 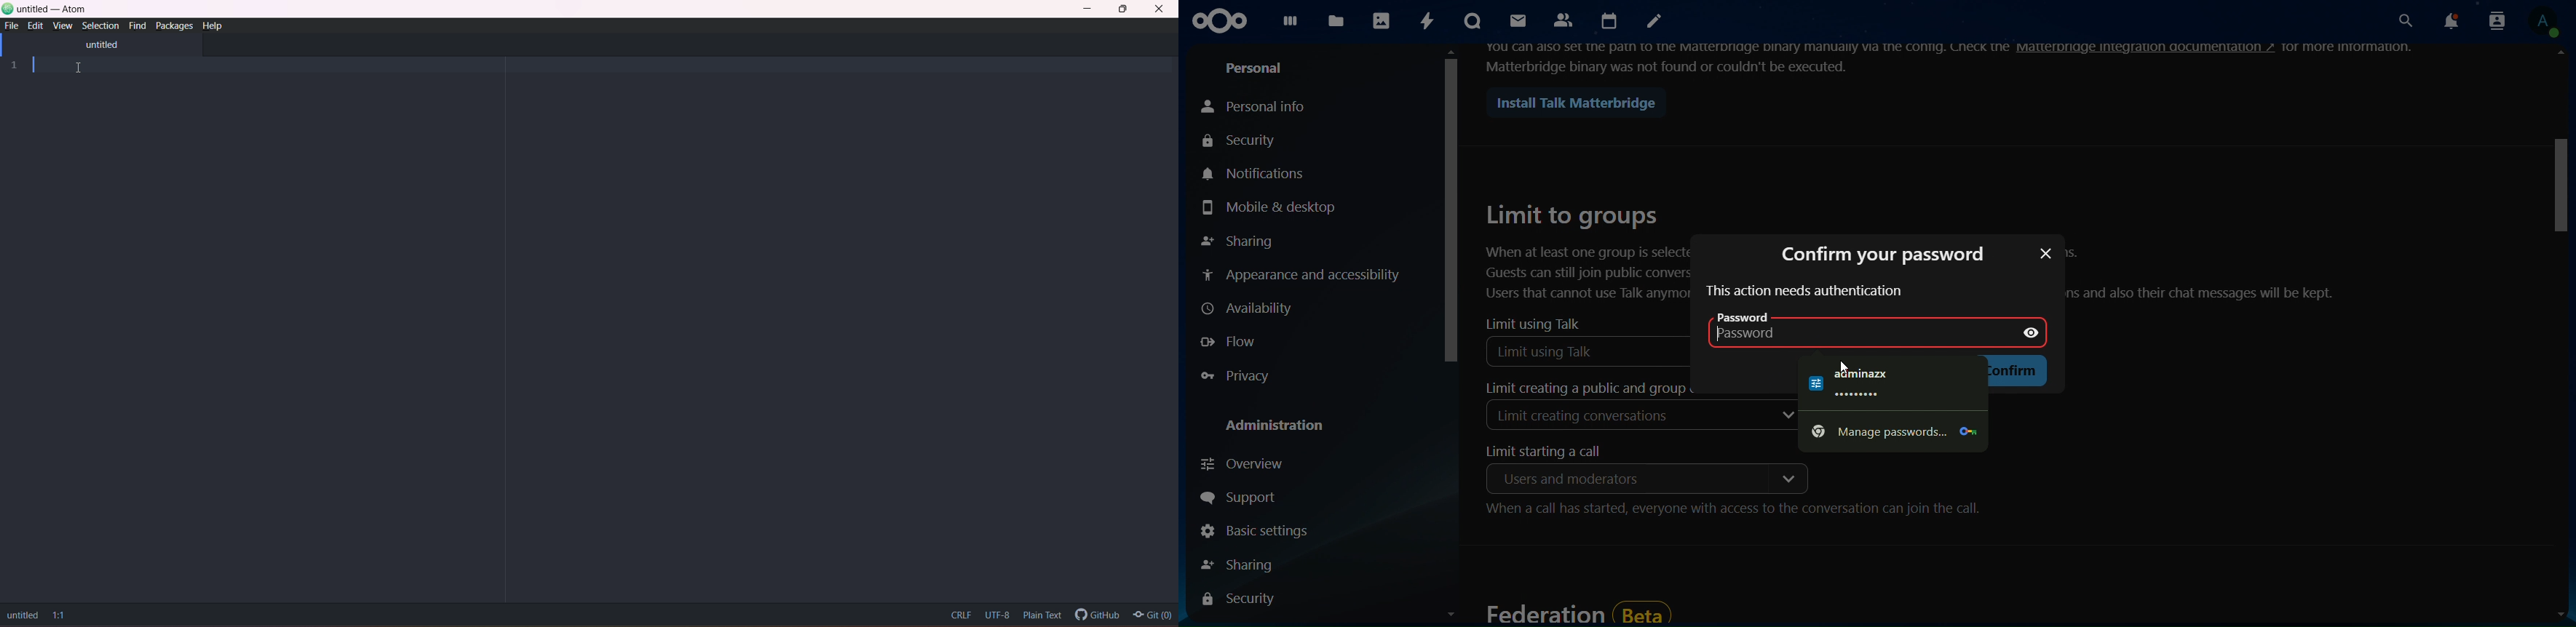 I want to click on security, so click(x=1243, y=142).